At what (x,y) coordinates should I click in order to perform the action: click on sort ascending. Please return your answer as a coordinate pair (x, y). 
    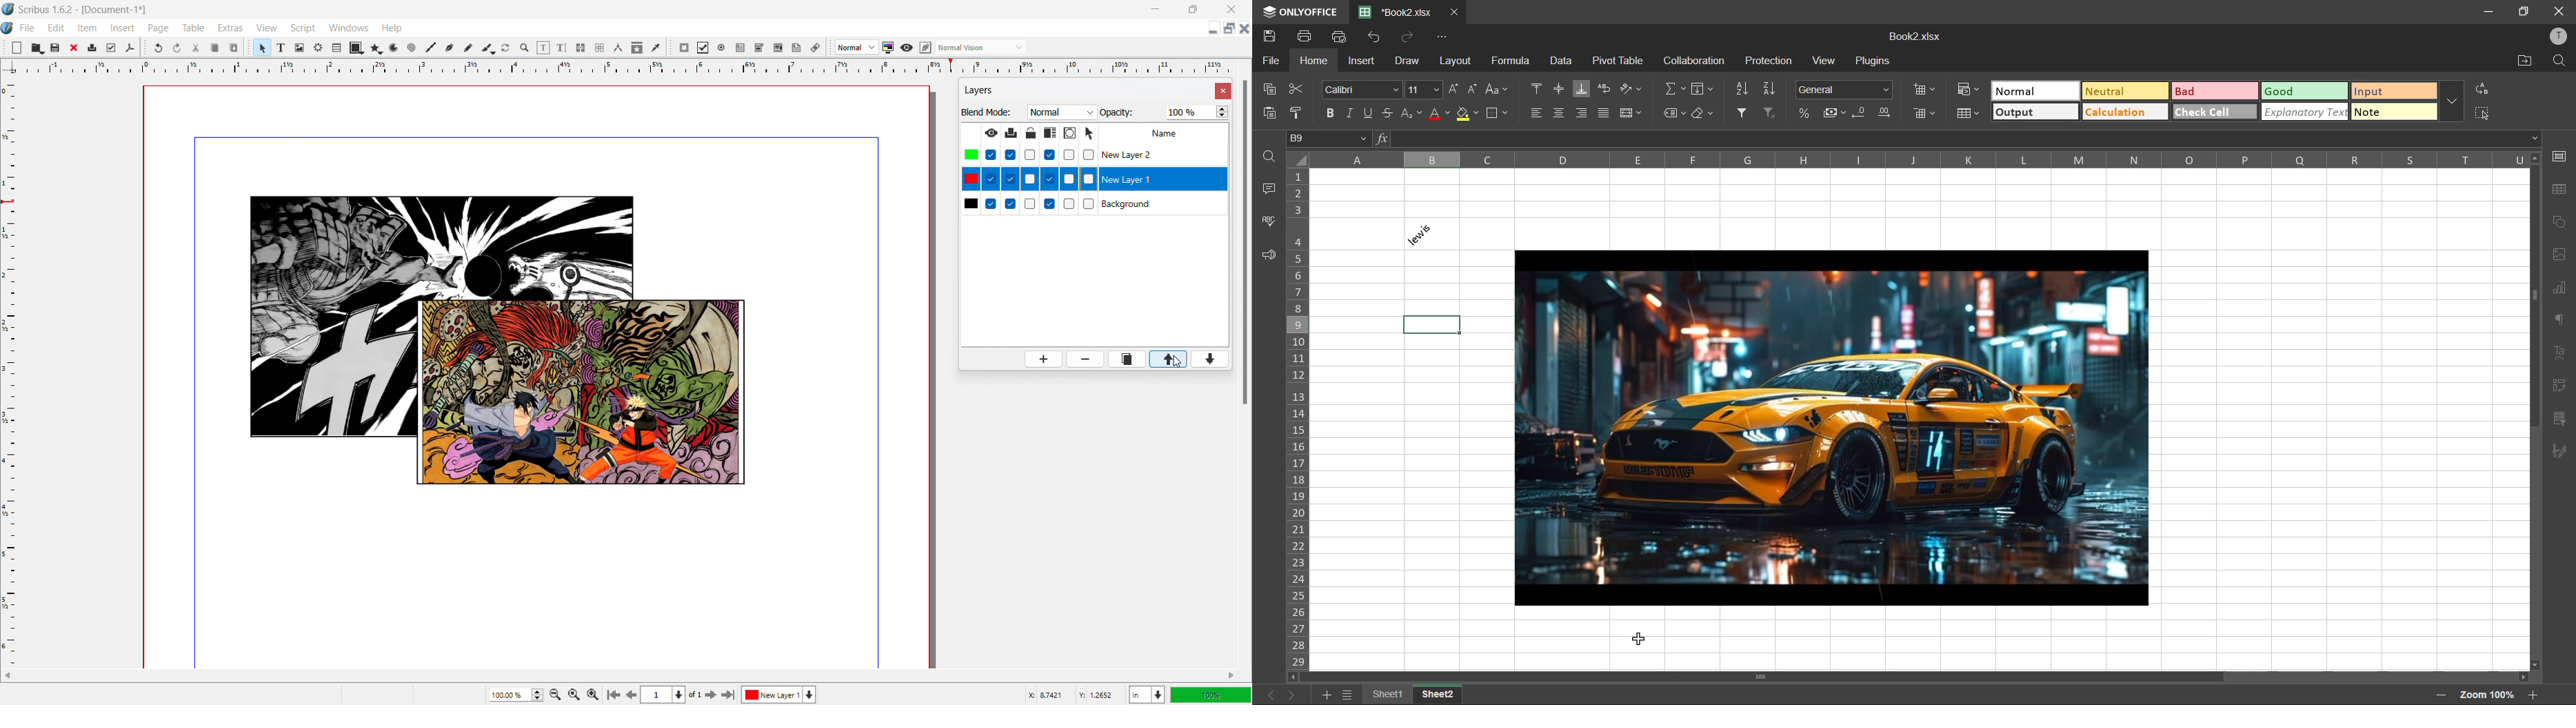
    Looking at the image, I should click on (1741, 90).